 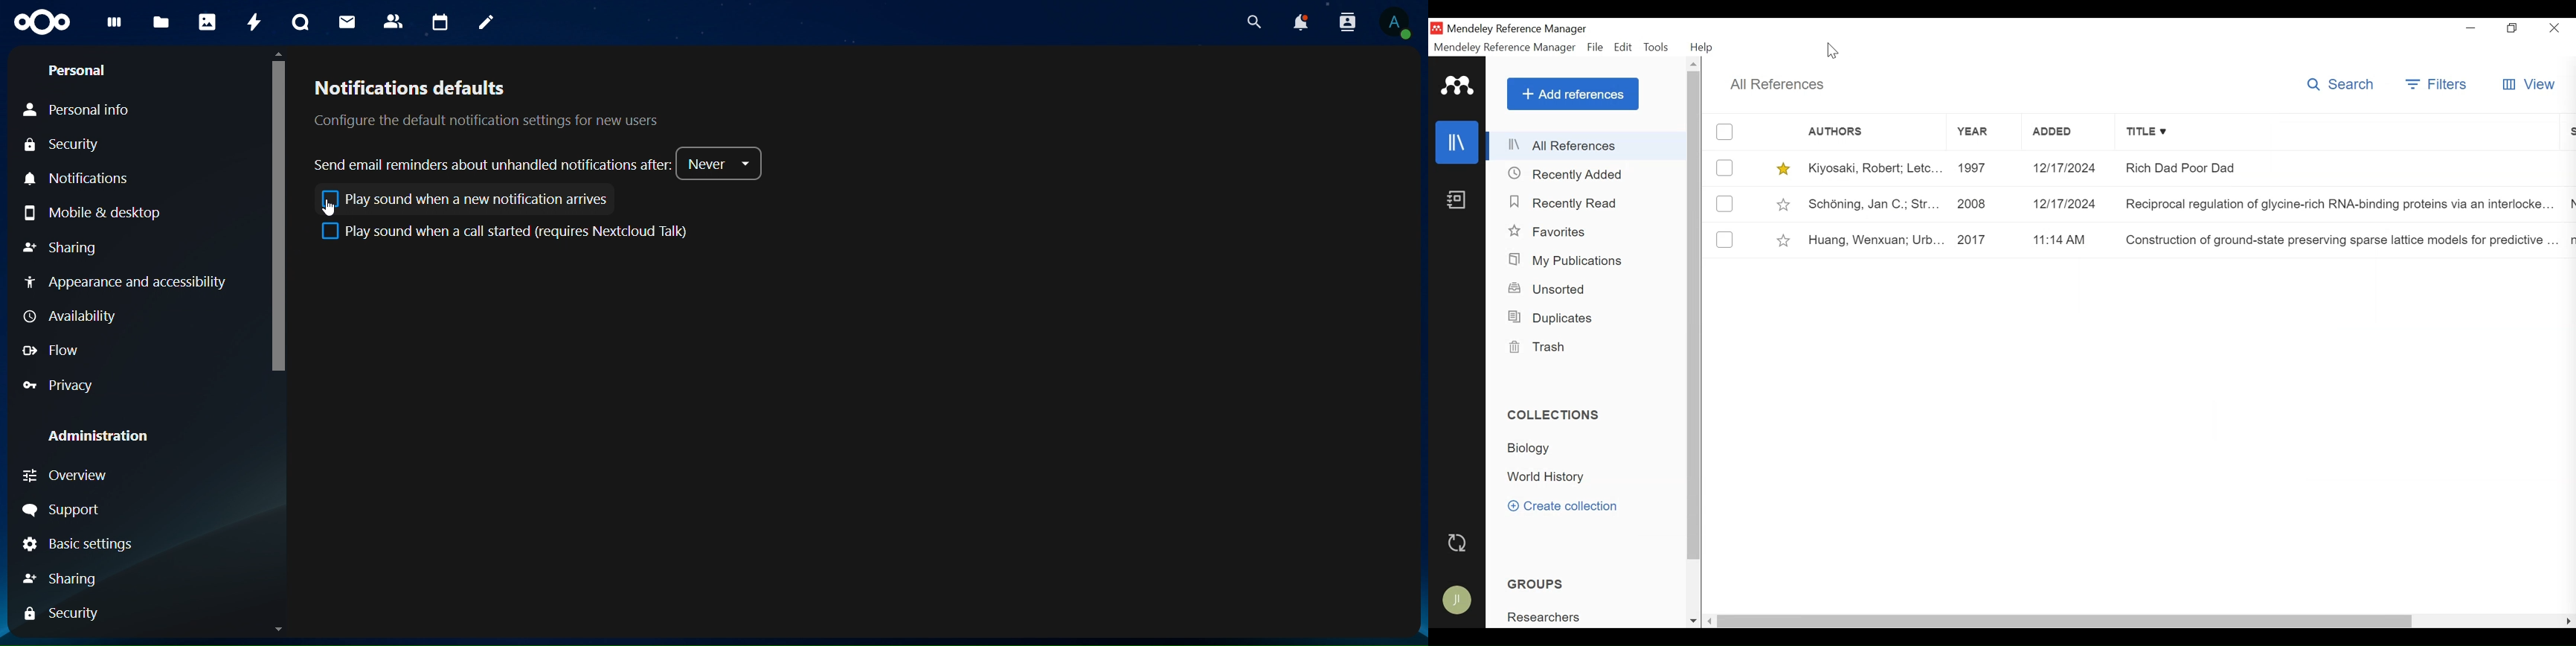 I want to click on Flow, so click(x=51, y=351).